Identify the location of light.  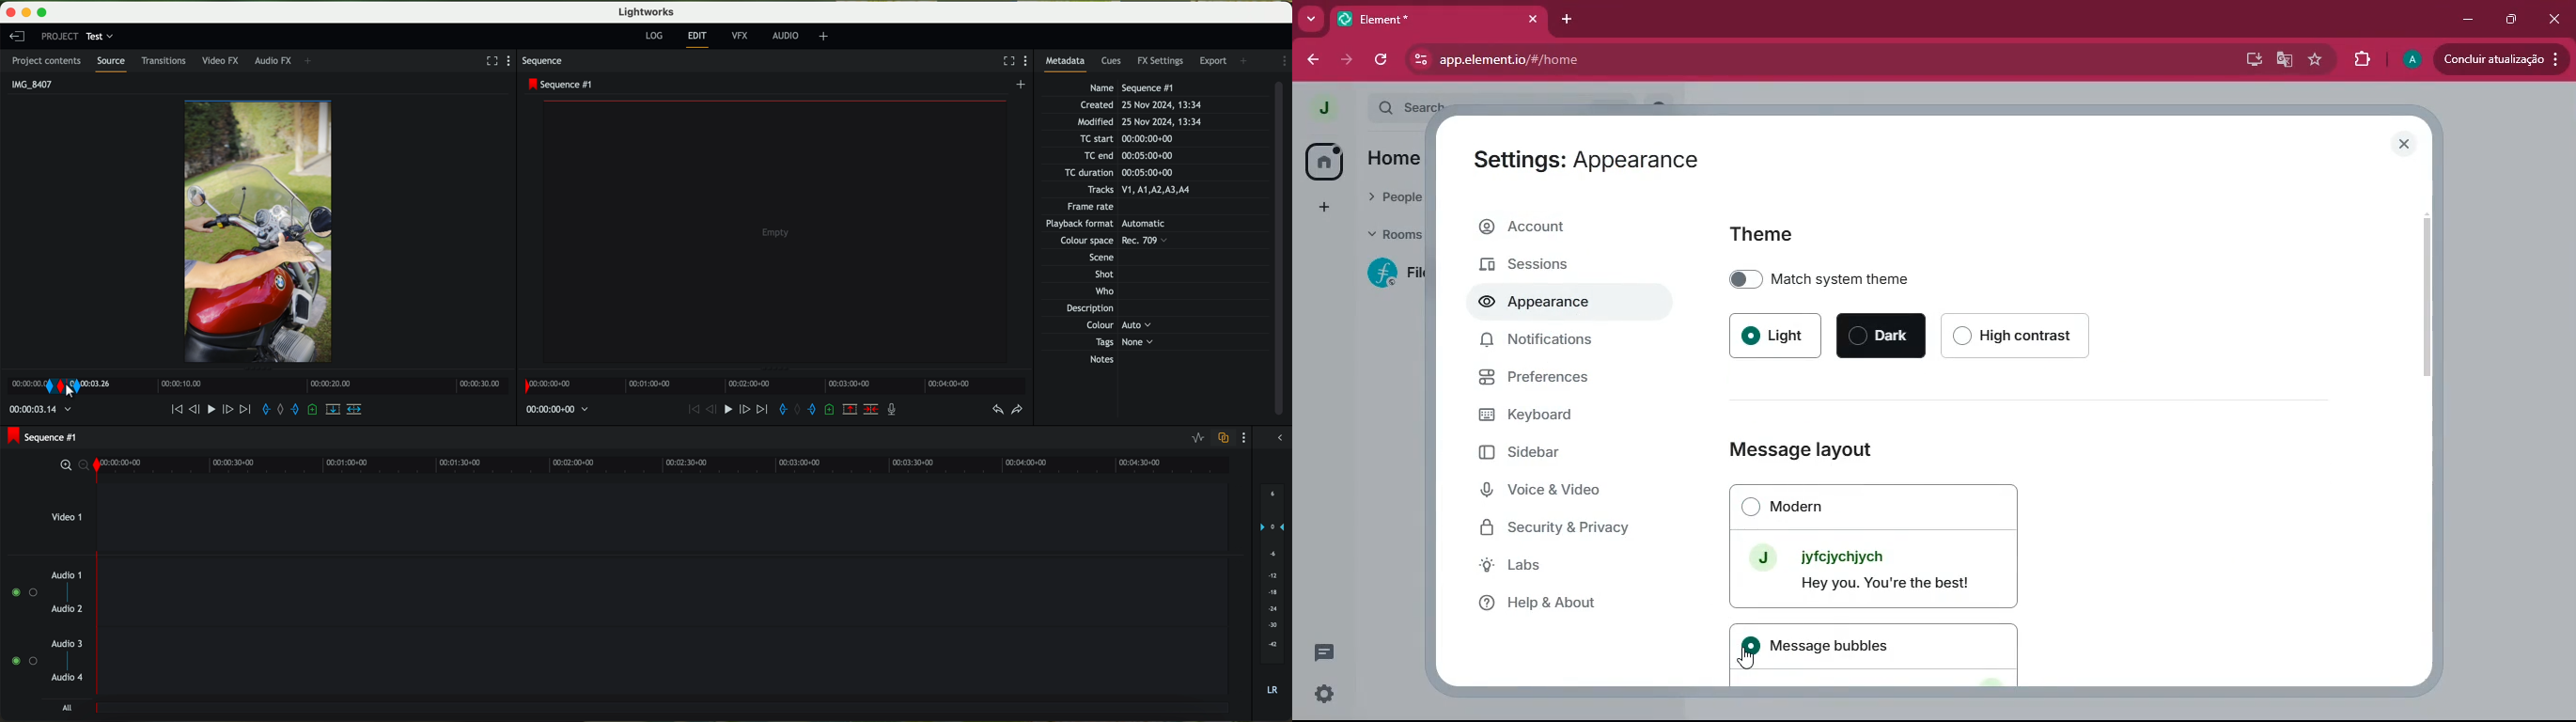
(1775, 332).